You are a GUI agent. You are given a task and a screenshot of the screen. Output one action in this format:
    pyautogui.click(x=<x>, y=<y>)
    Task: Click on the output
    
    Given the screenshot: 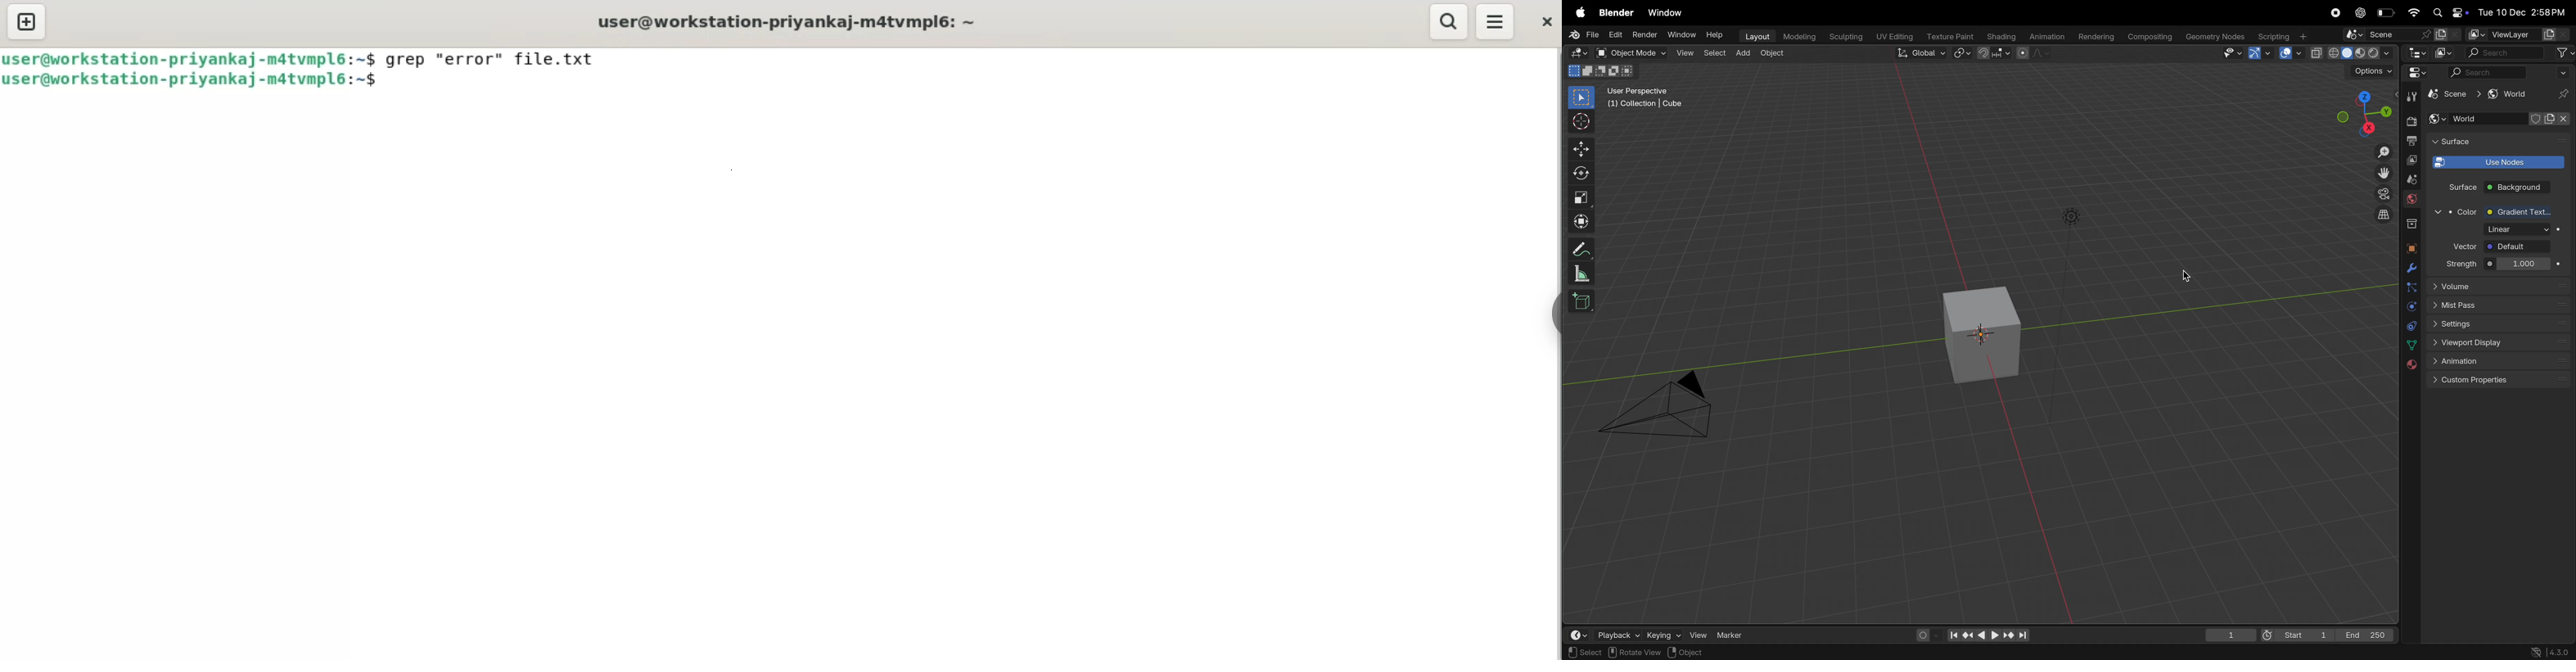 What is the action you would take?
    pyautogui.click(x=2412, y=140)
    